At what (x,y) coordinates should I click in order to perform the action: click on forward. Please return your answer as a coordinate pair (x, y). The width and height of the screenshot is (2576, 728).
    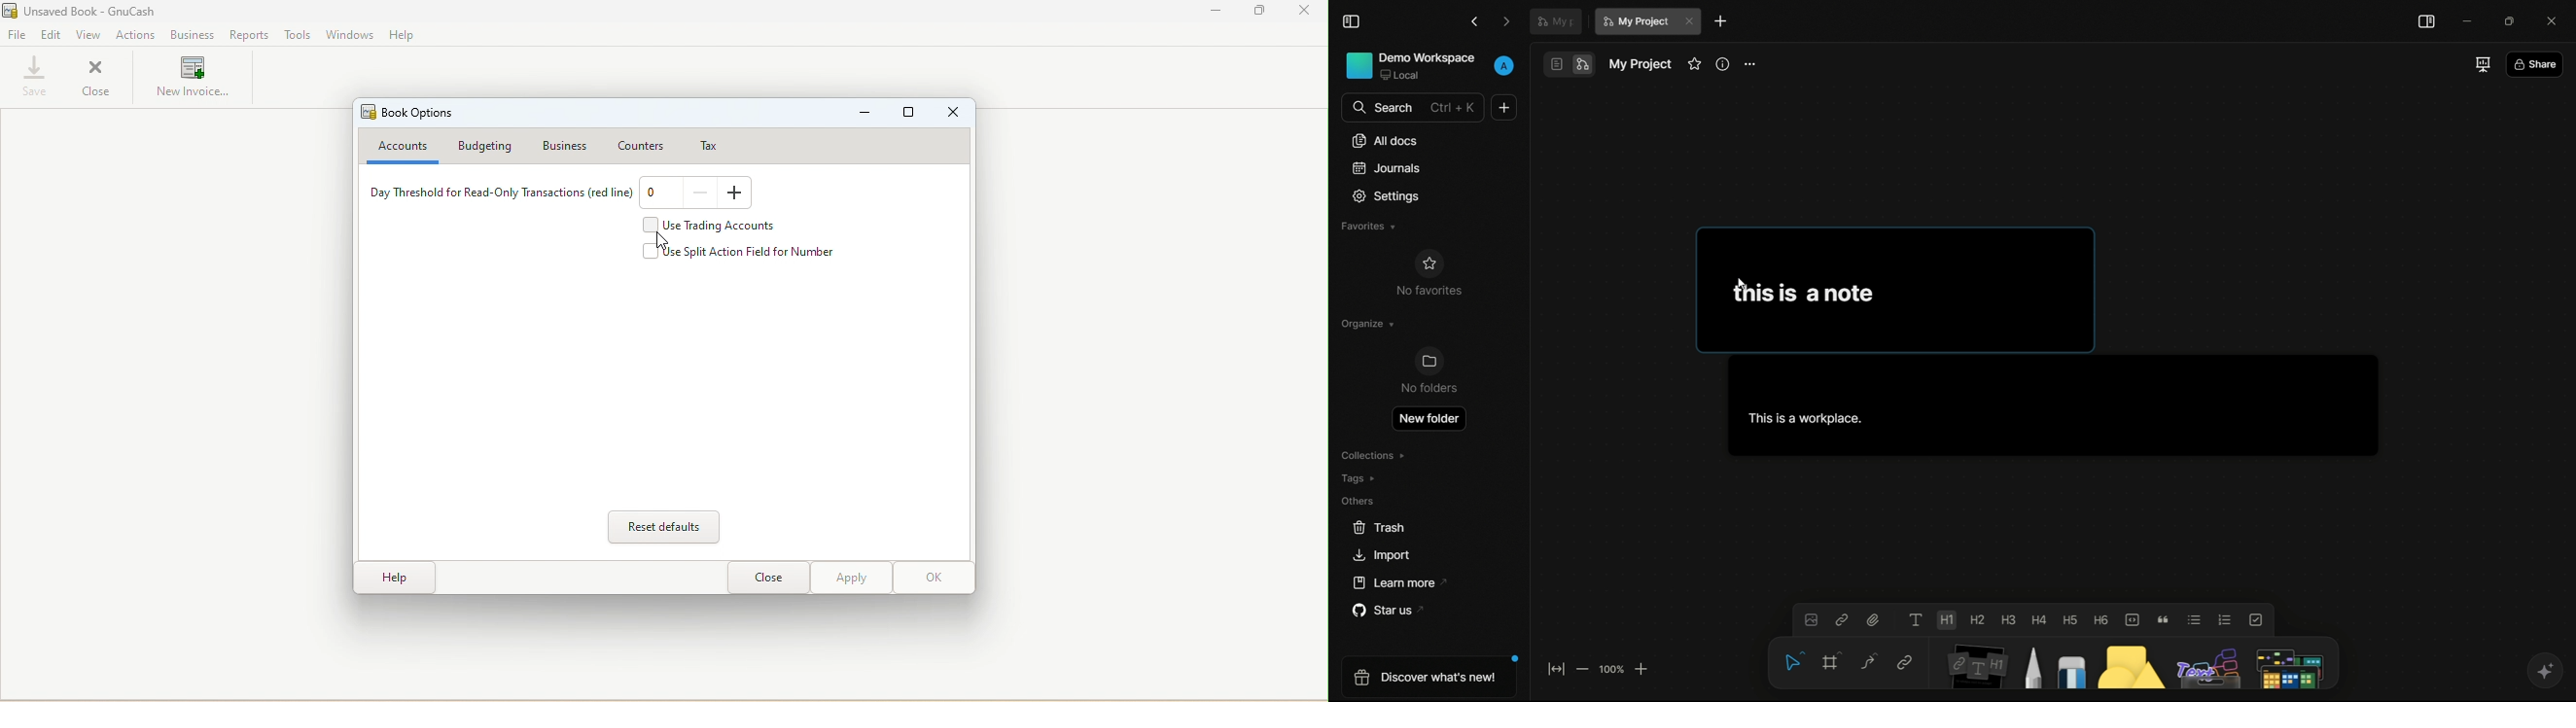
    Looking at the image, I should click on (1508, 21).